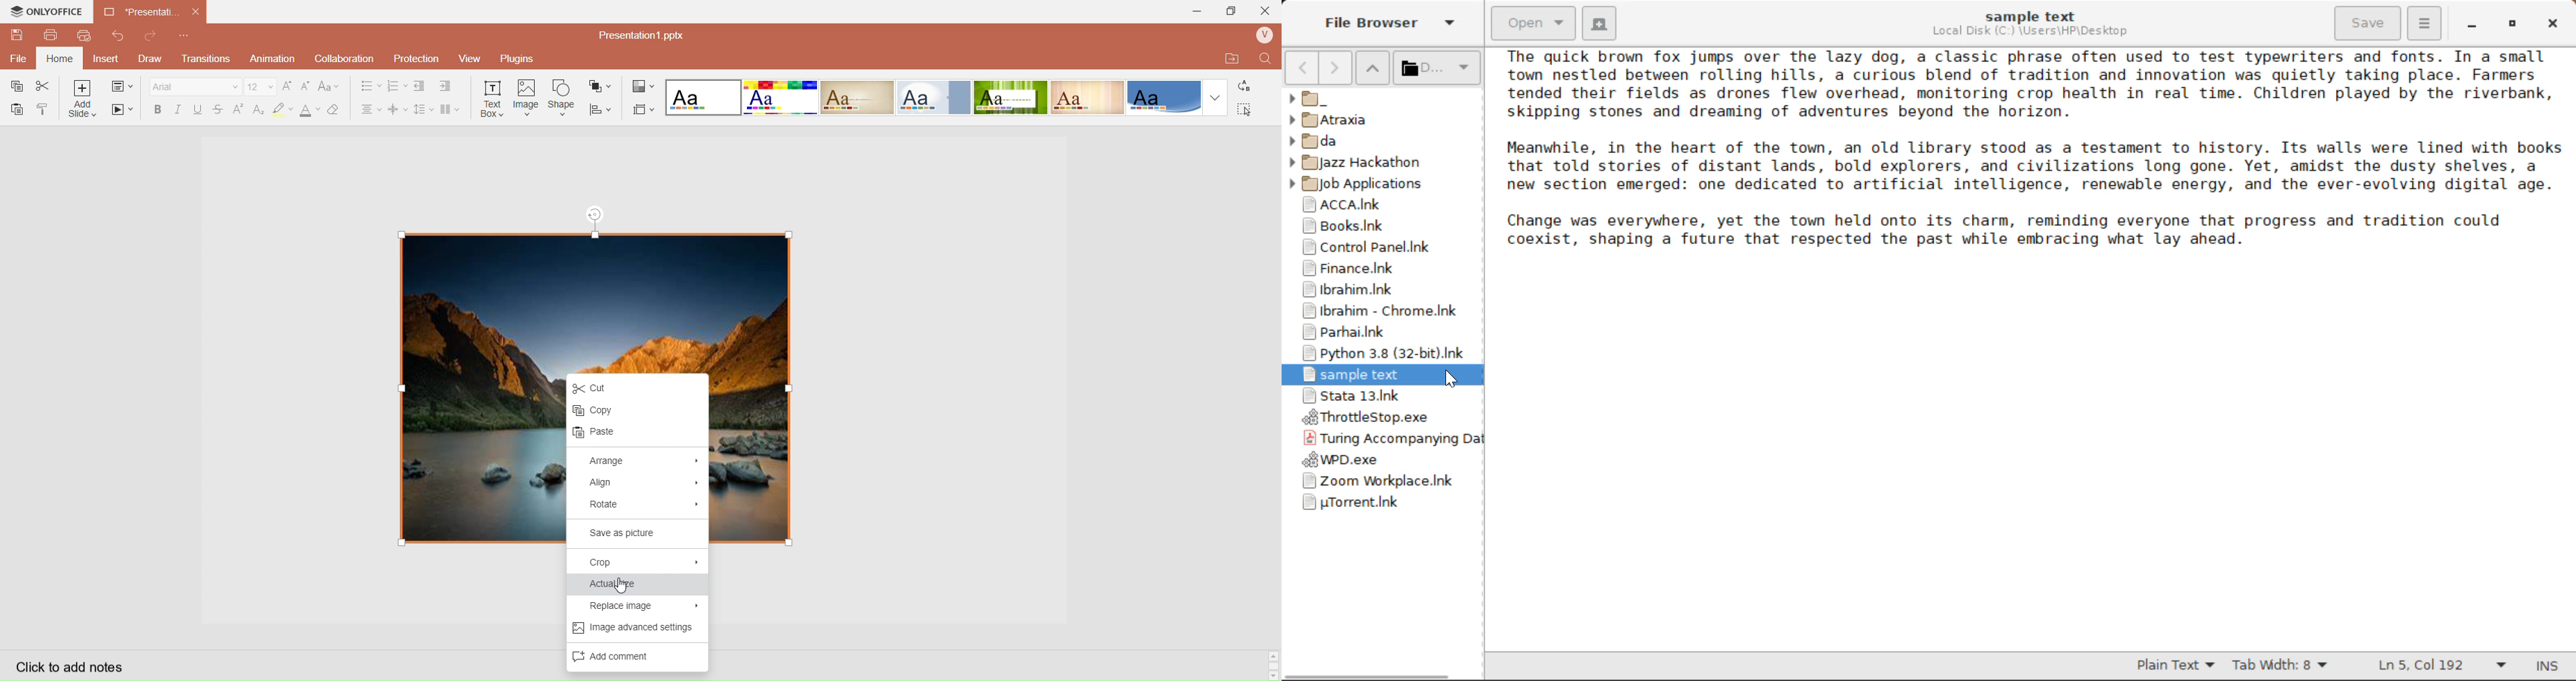 This screenshot has height=700, width=2576. What do you see at coordinates (15, 13) in the screenshot?
I see `onlyoffice logo` at bounding box center [15, 13].